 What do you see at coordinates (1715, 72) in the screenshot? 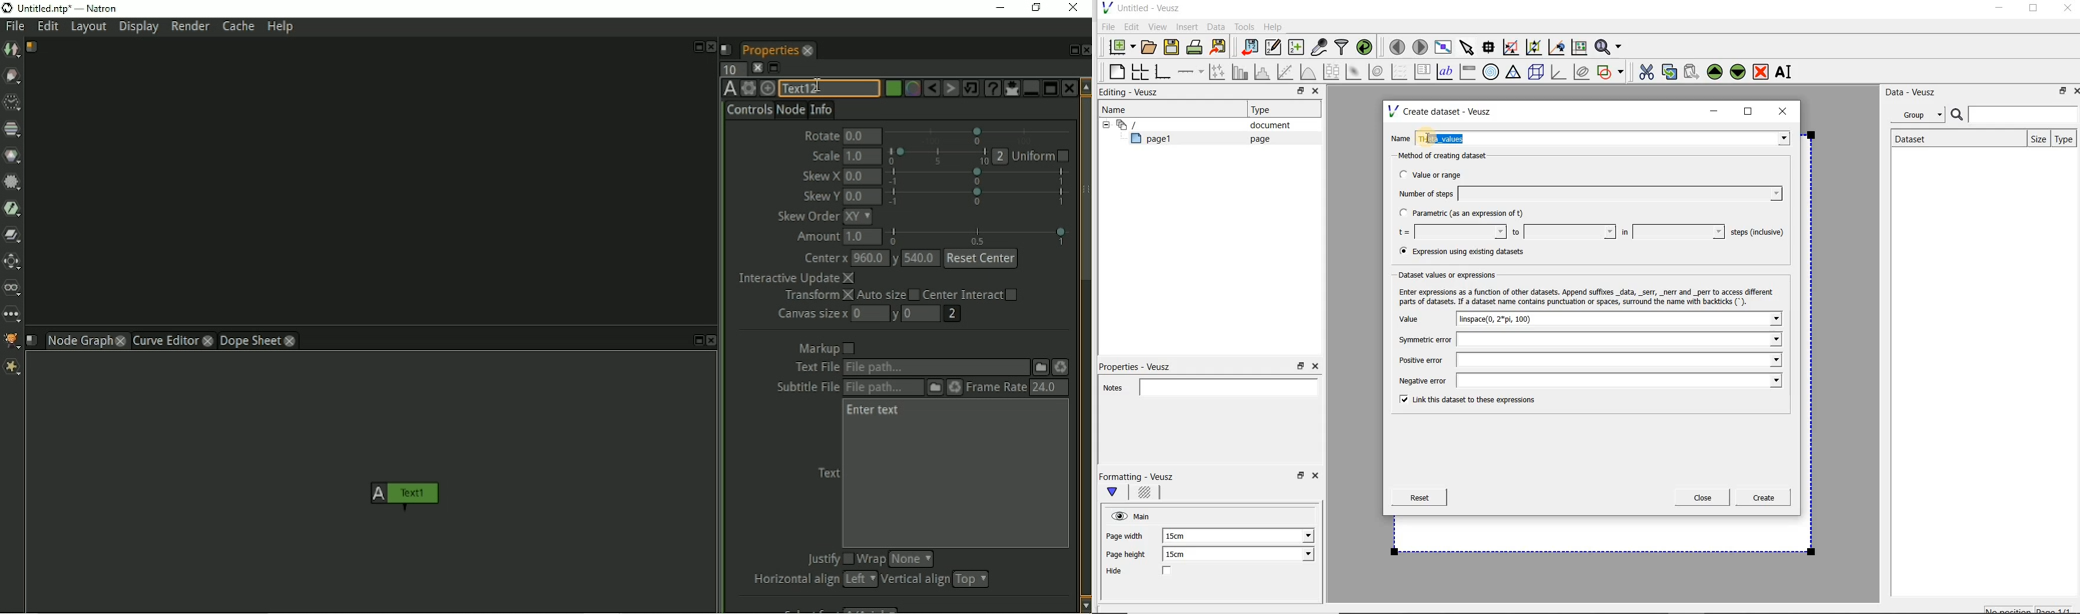
I see `Move the selected widget up` at bounding box center [1715, 72].